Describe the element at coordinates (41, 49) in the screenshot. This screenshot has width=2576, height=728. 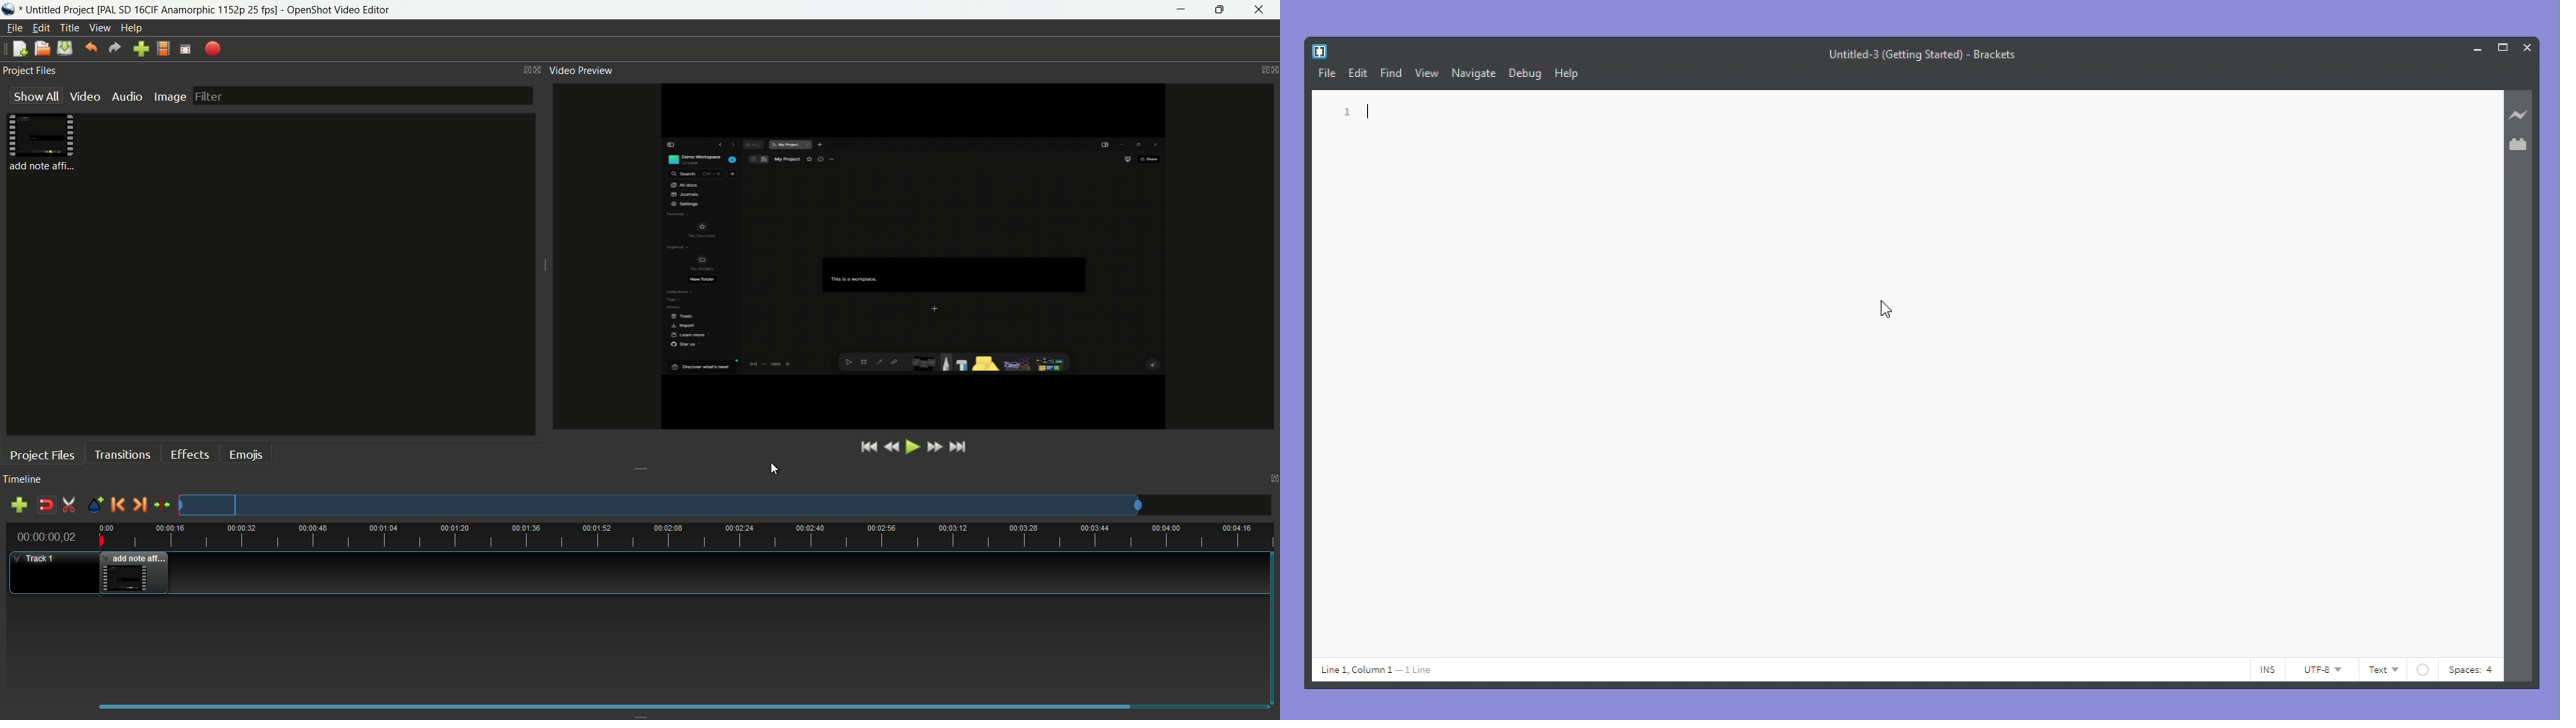
I see `open file` at that location.